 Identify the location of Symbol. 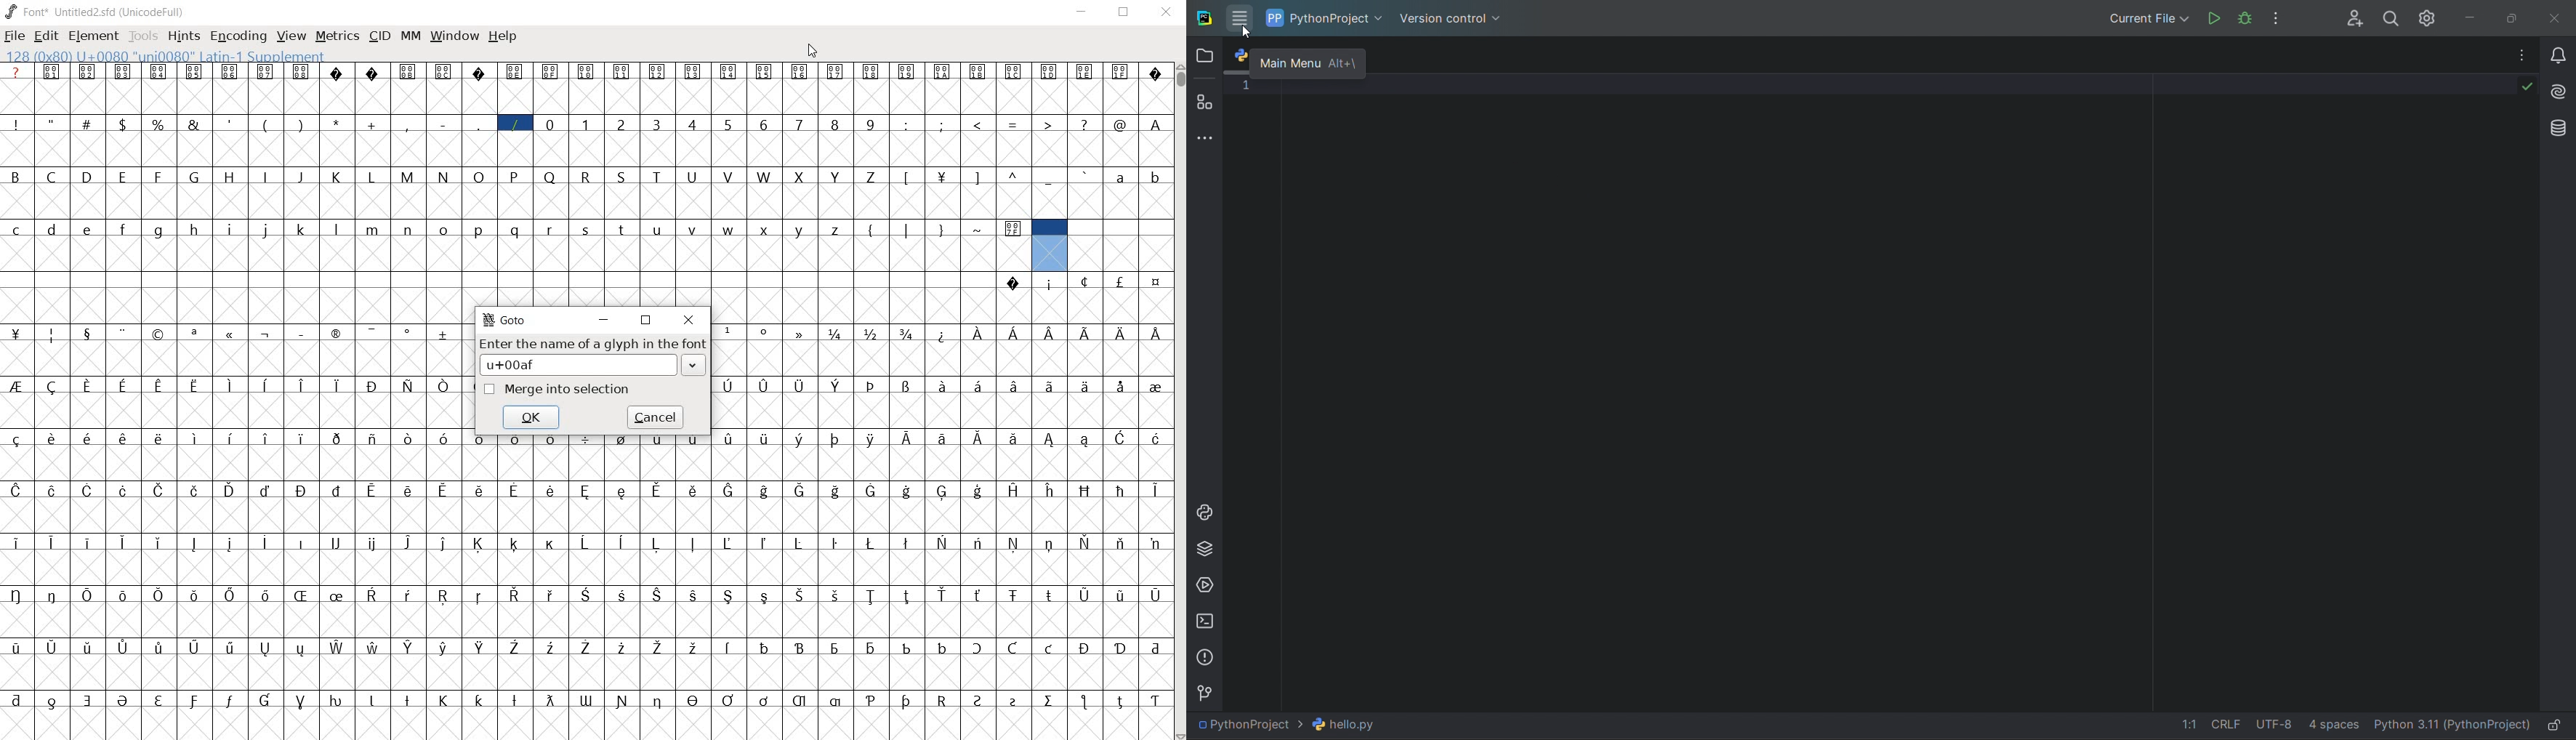
(799, 385).